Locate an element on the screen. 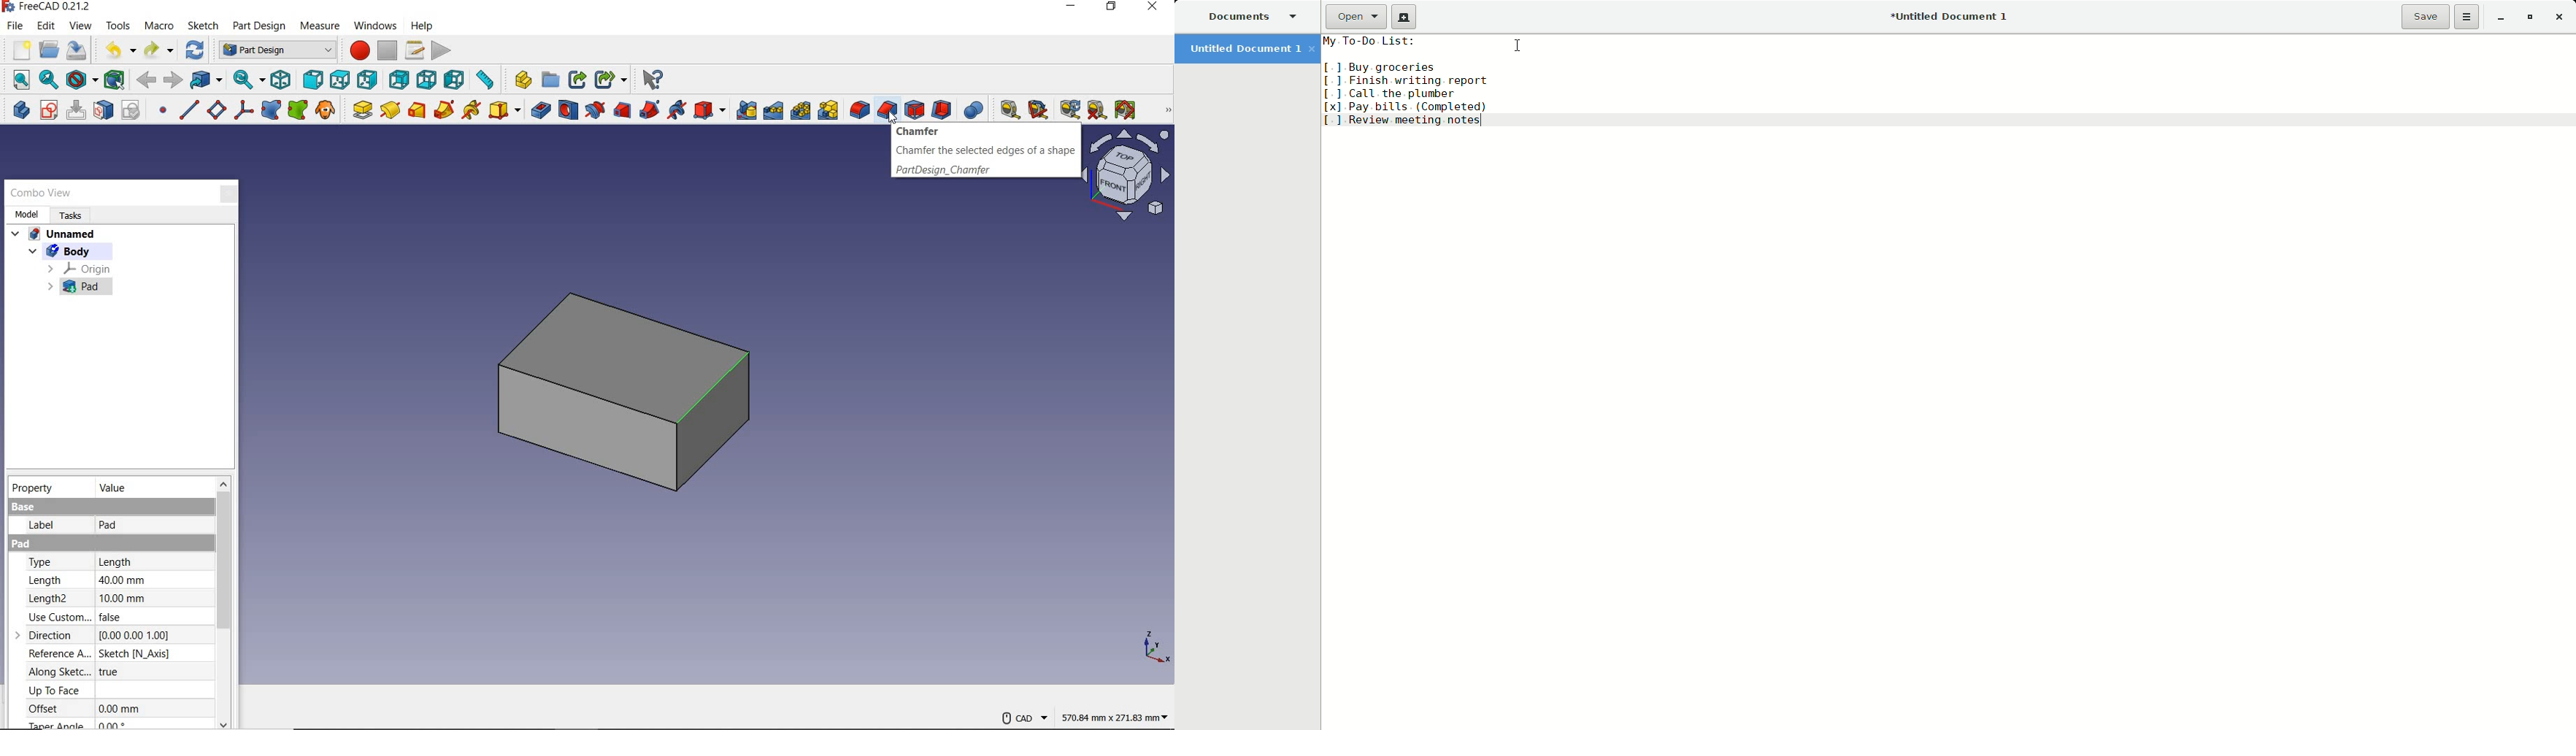 The width and height of the screenshot is (2576, 756). save is located at coordinates (77, 50).